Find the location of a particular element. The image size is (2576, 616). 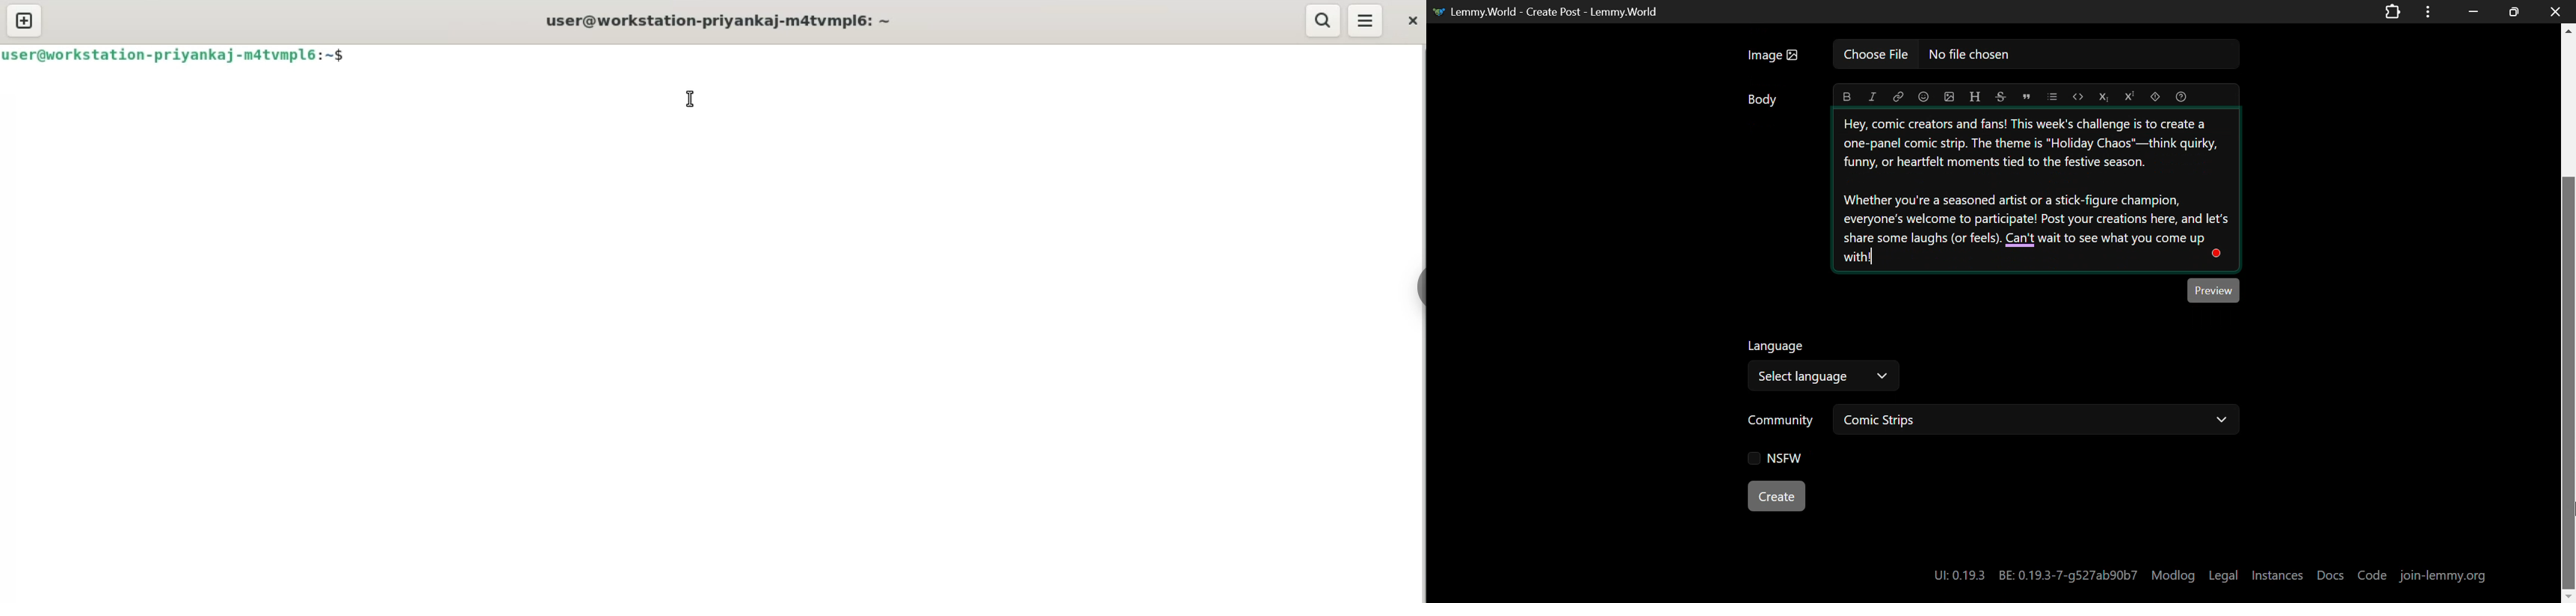

Options Menu is located at coordinates (2426, 11).